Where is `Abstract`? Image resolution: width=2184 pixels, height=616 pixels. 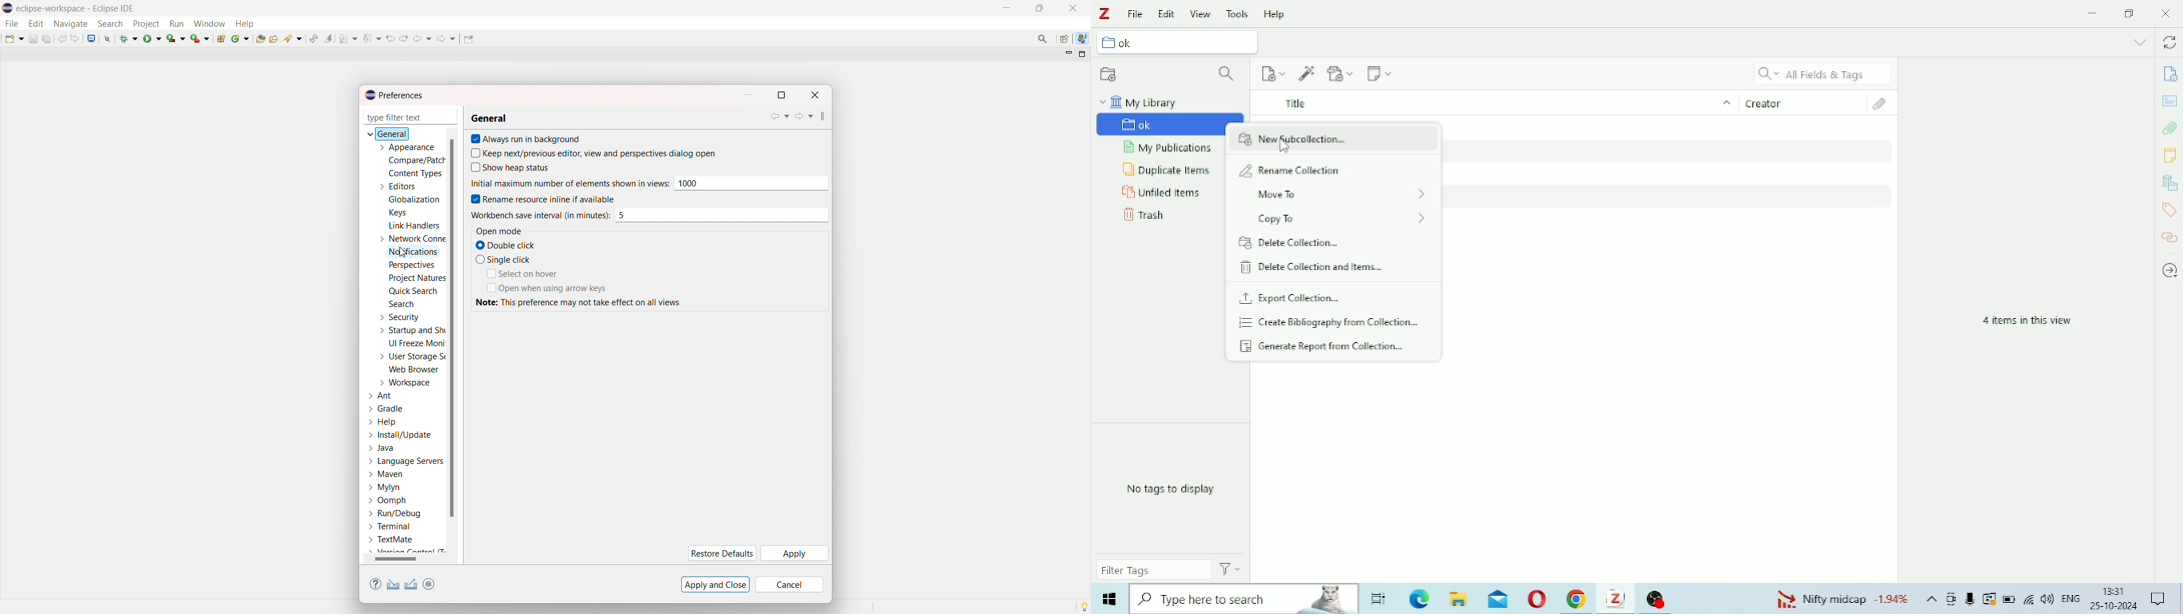 Abstract is located at coordinates (2169, 101).